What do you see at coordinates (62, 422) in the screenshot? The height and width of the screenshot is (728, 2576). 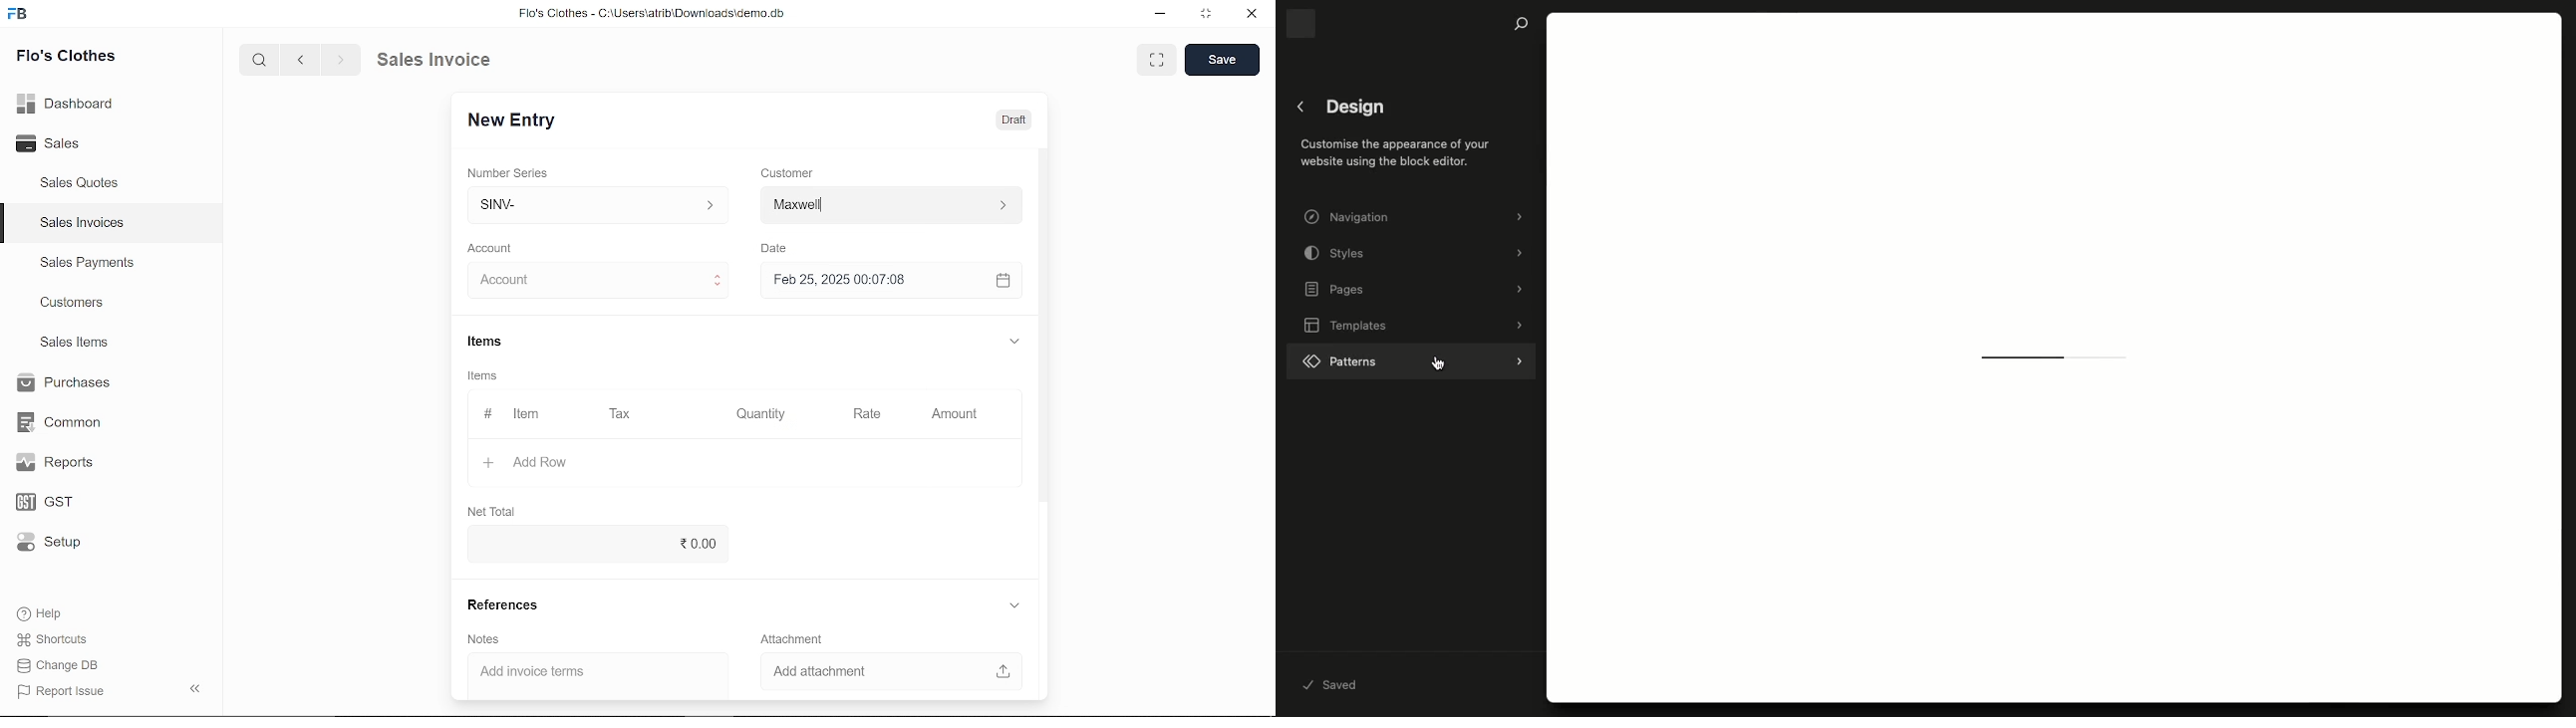 I see `Common` at bounding box center [62, 422].